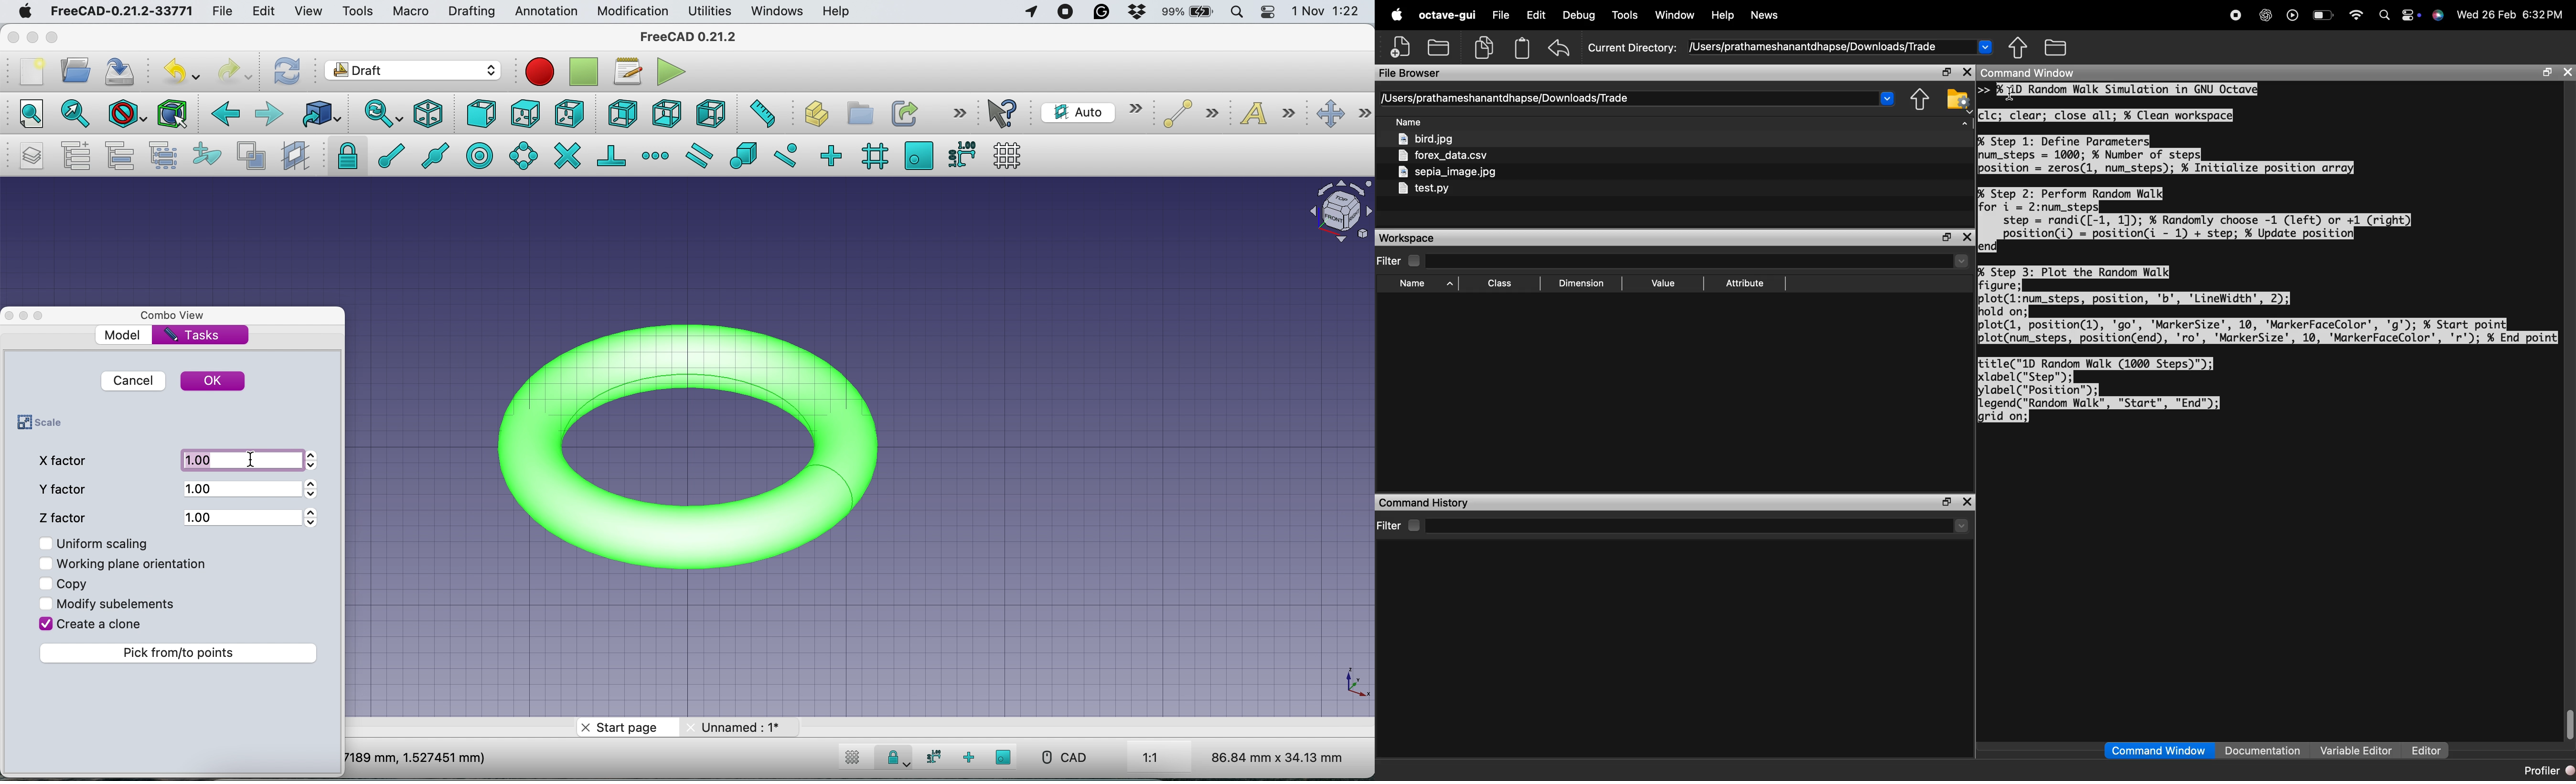  I want to click on FreeCAD-0.21.2-33771, so click(122, 10).